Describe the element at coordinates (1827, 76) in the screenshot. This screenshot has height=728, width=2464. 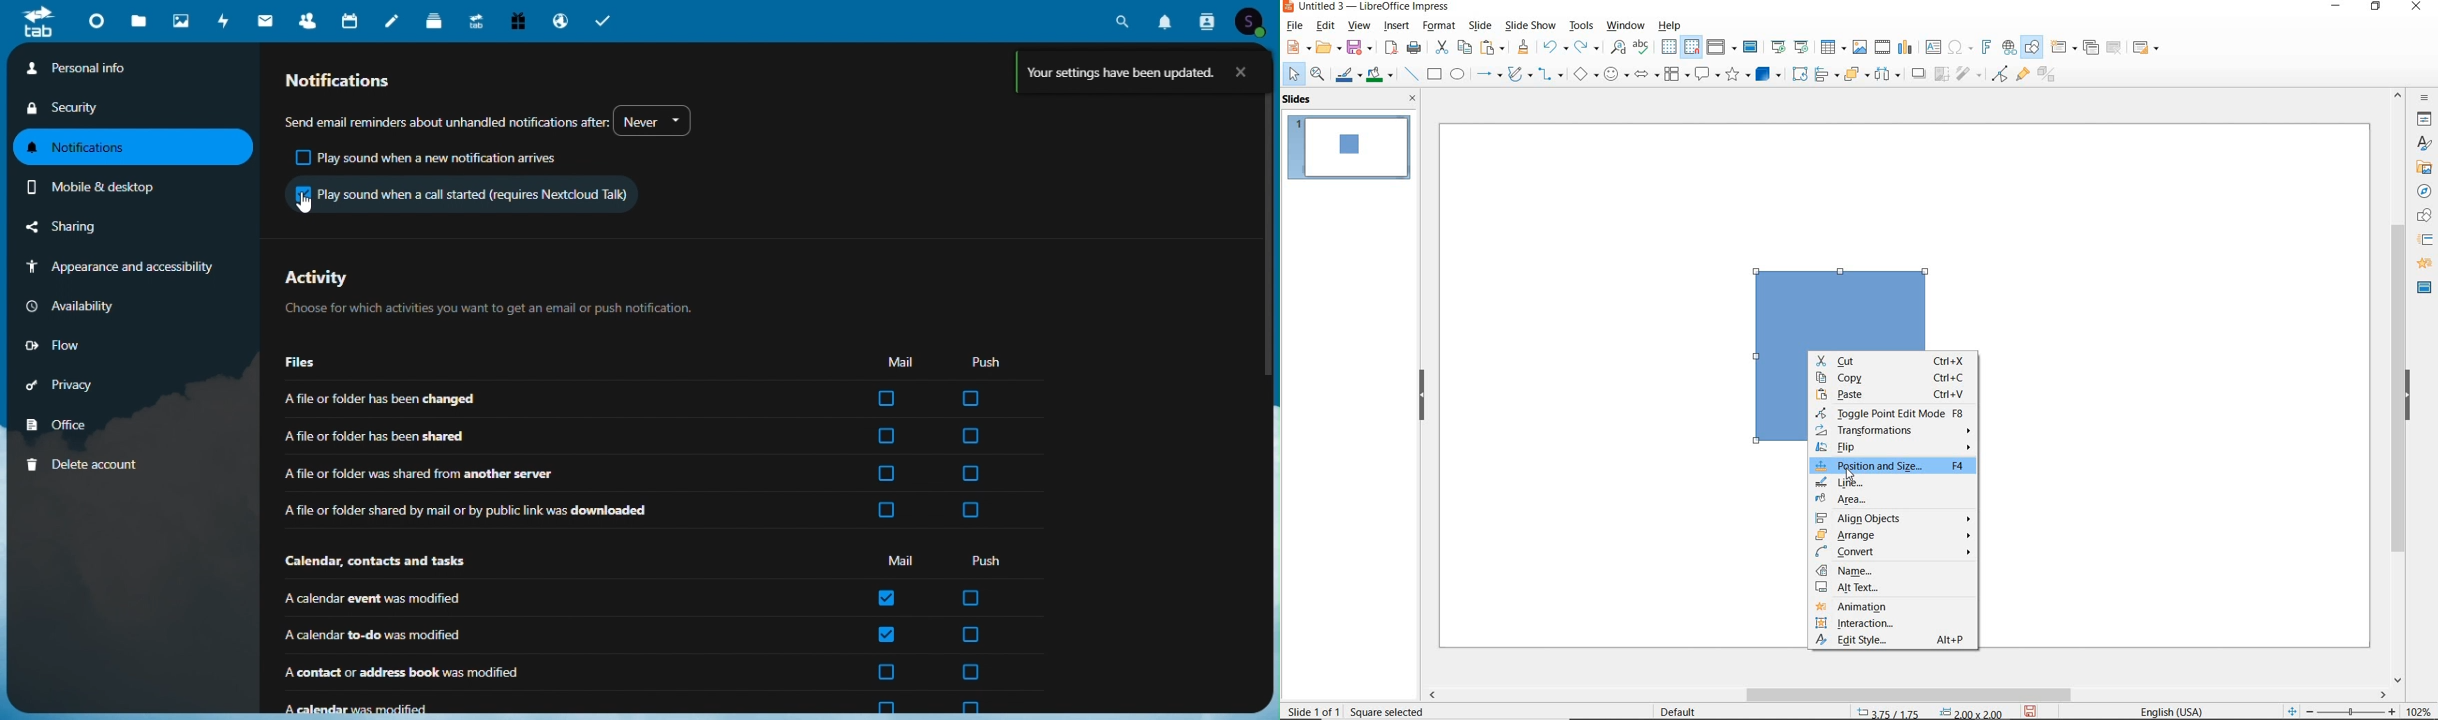
I see `align objects` at that location.